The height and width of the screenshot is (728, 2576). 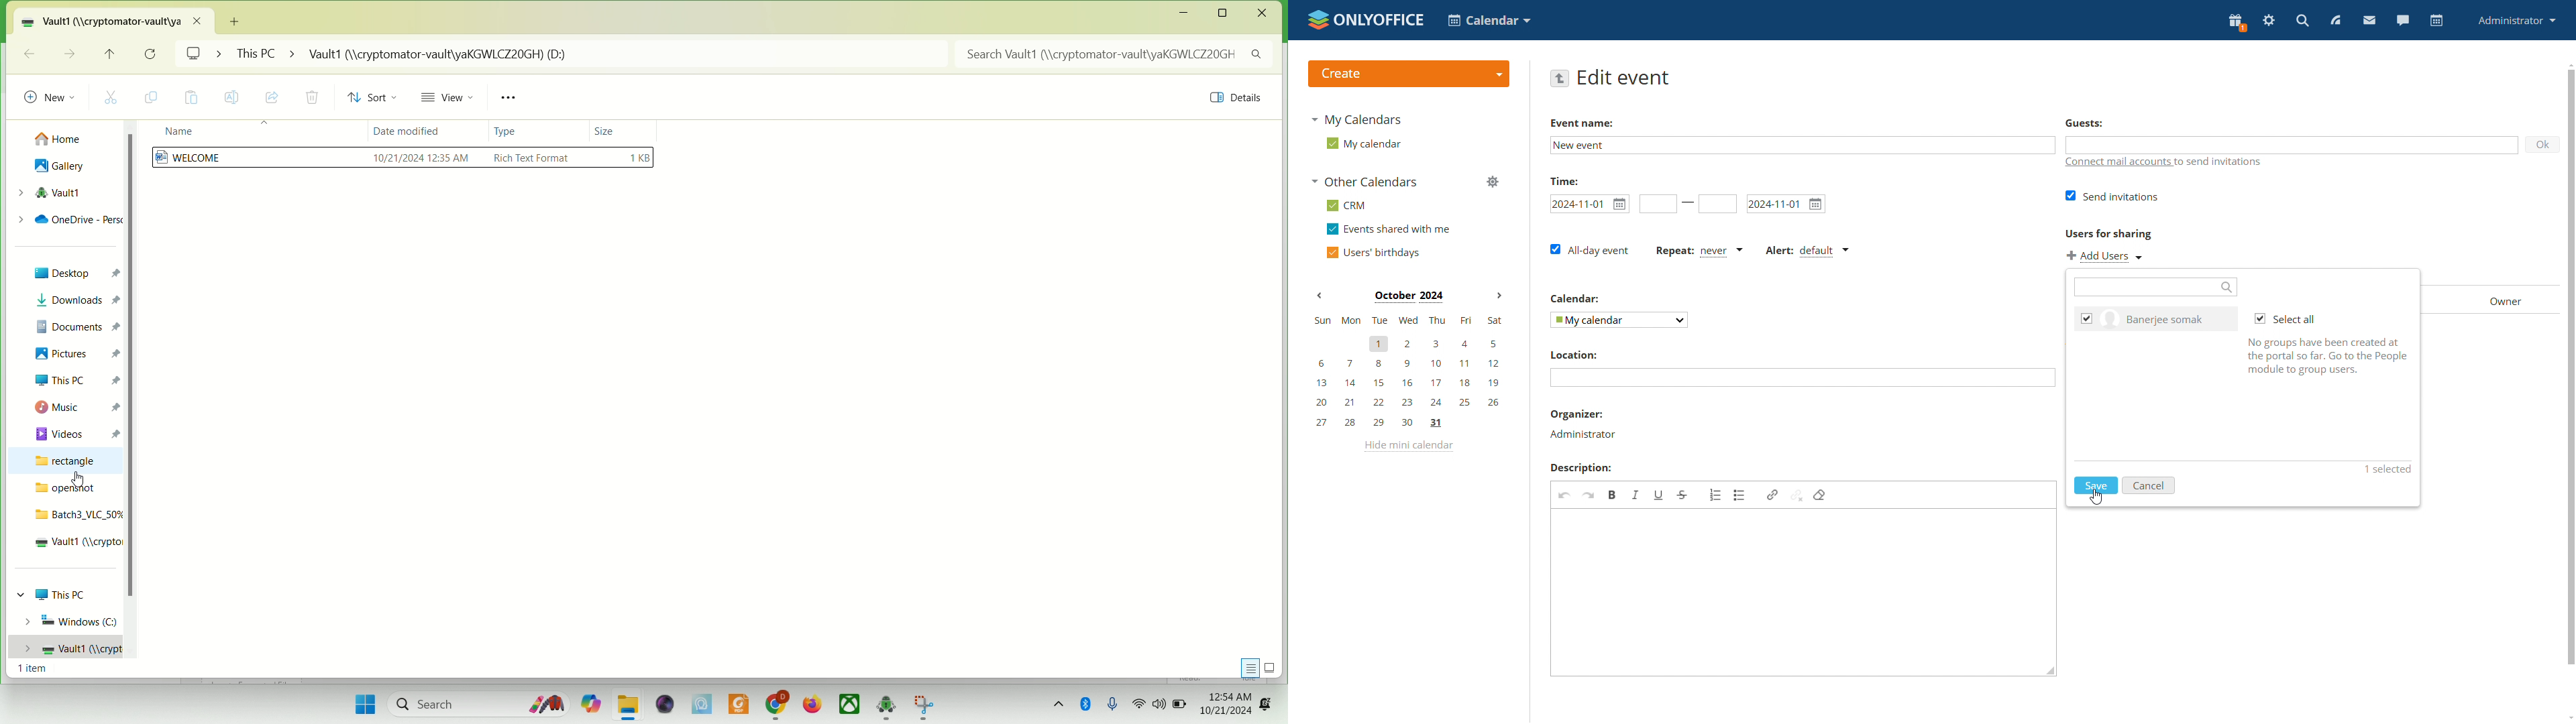 I want to click on logo, so click(x=1366, y=19).